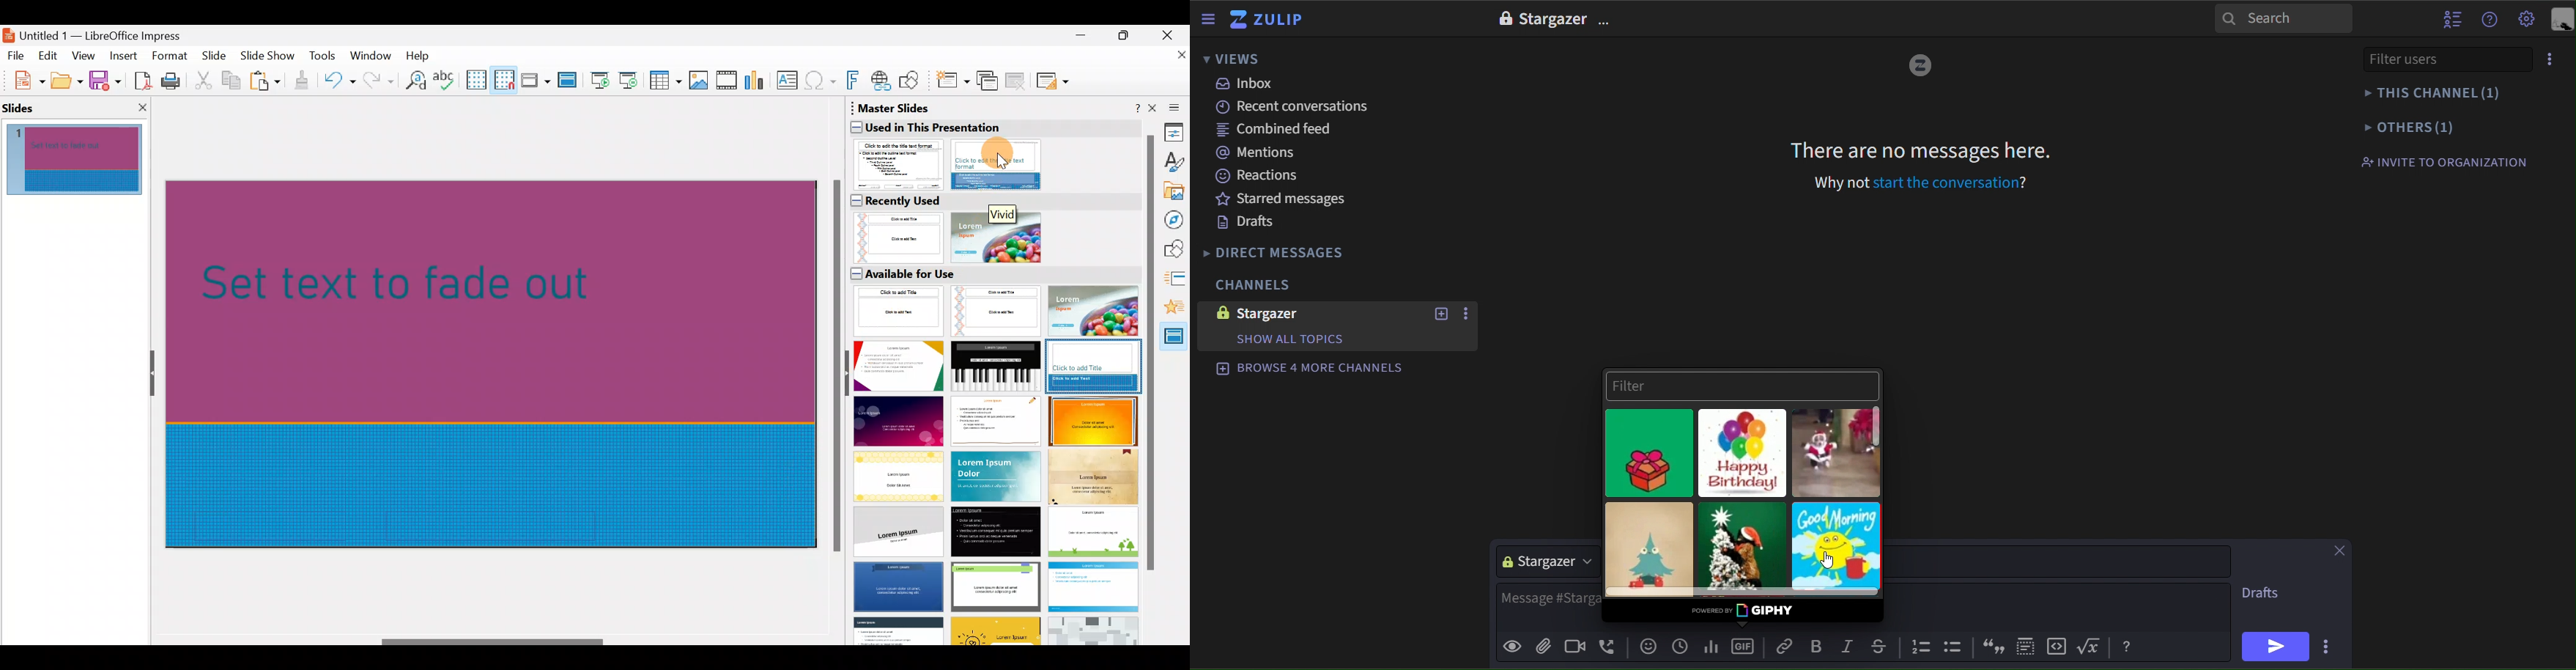  I want to click on Cut, so click(205, 81).